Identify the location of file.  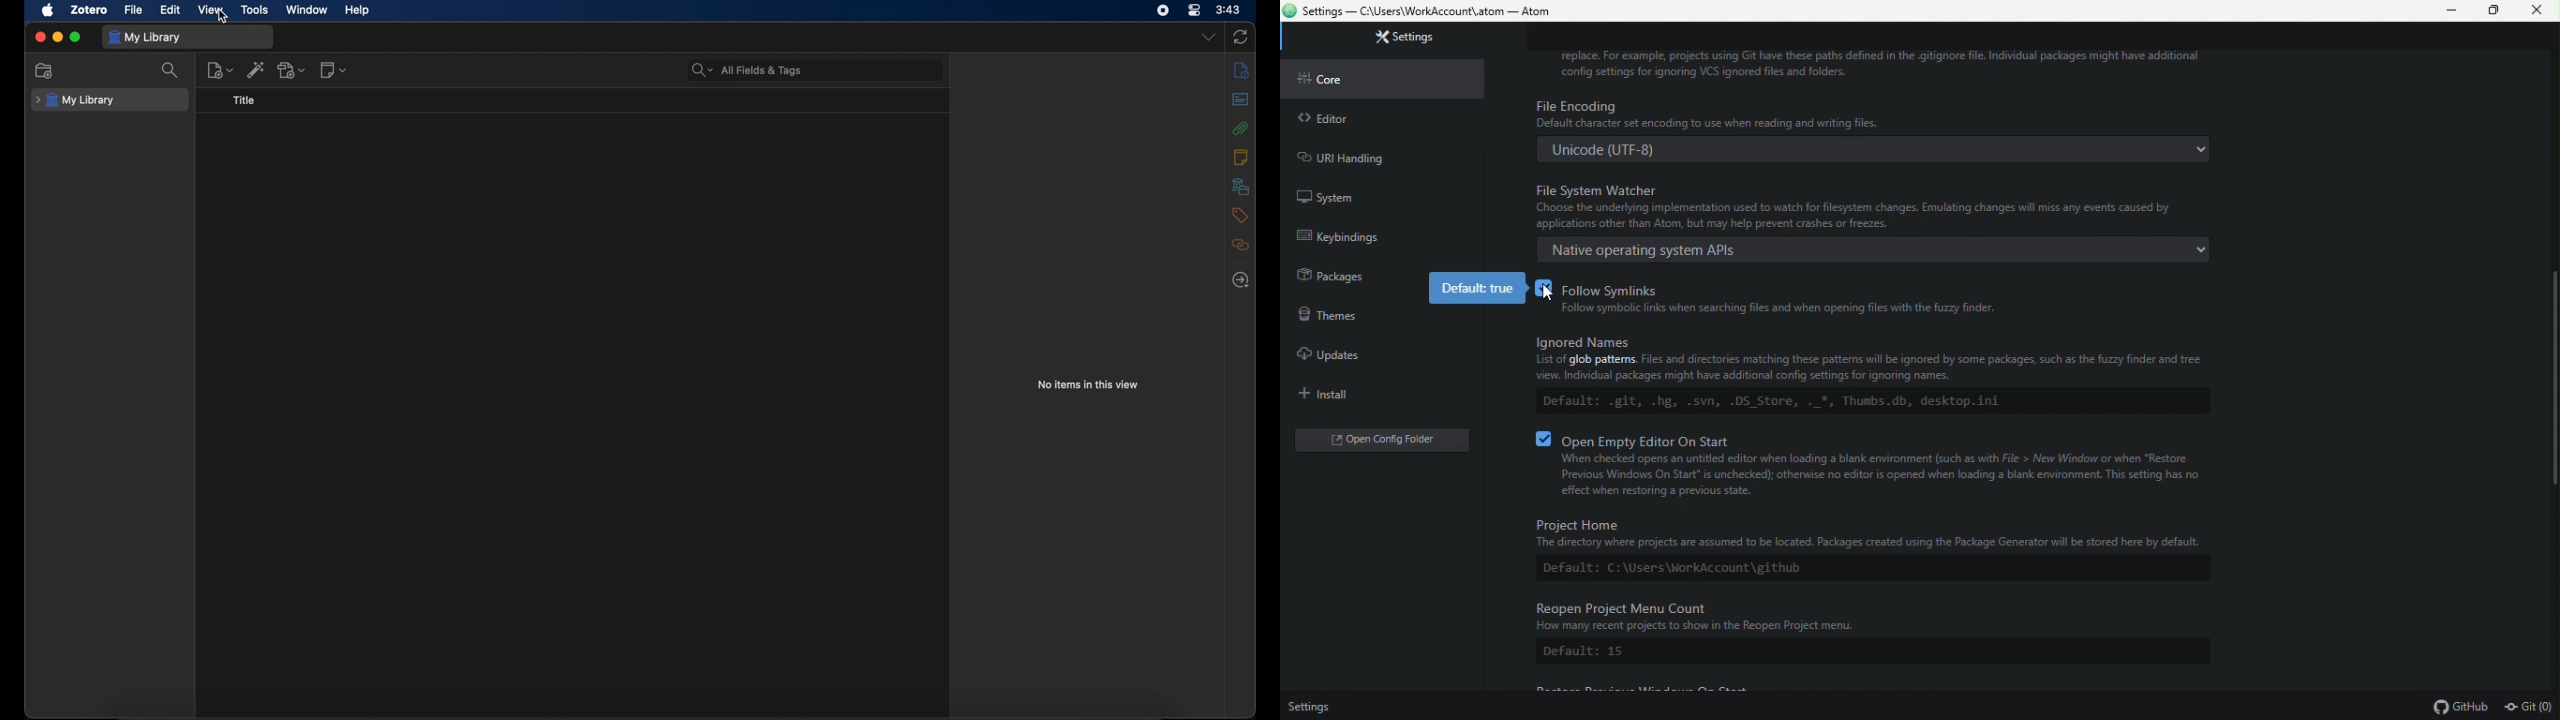
(133, 10).